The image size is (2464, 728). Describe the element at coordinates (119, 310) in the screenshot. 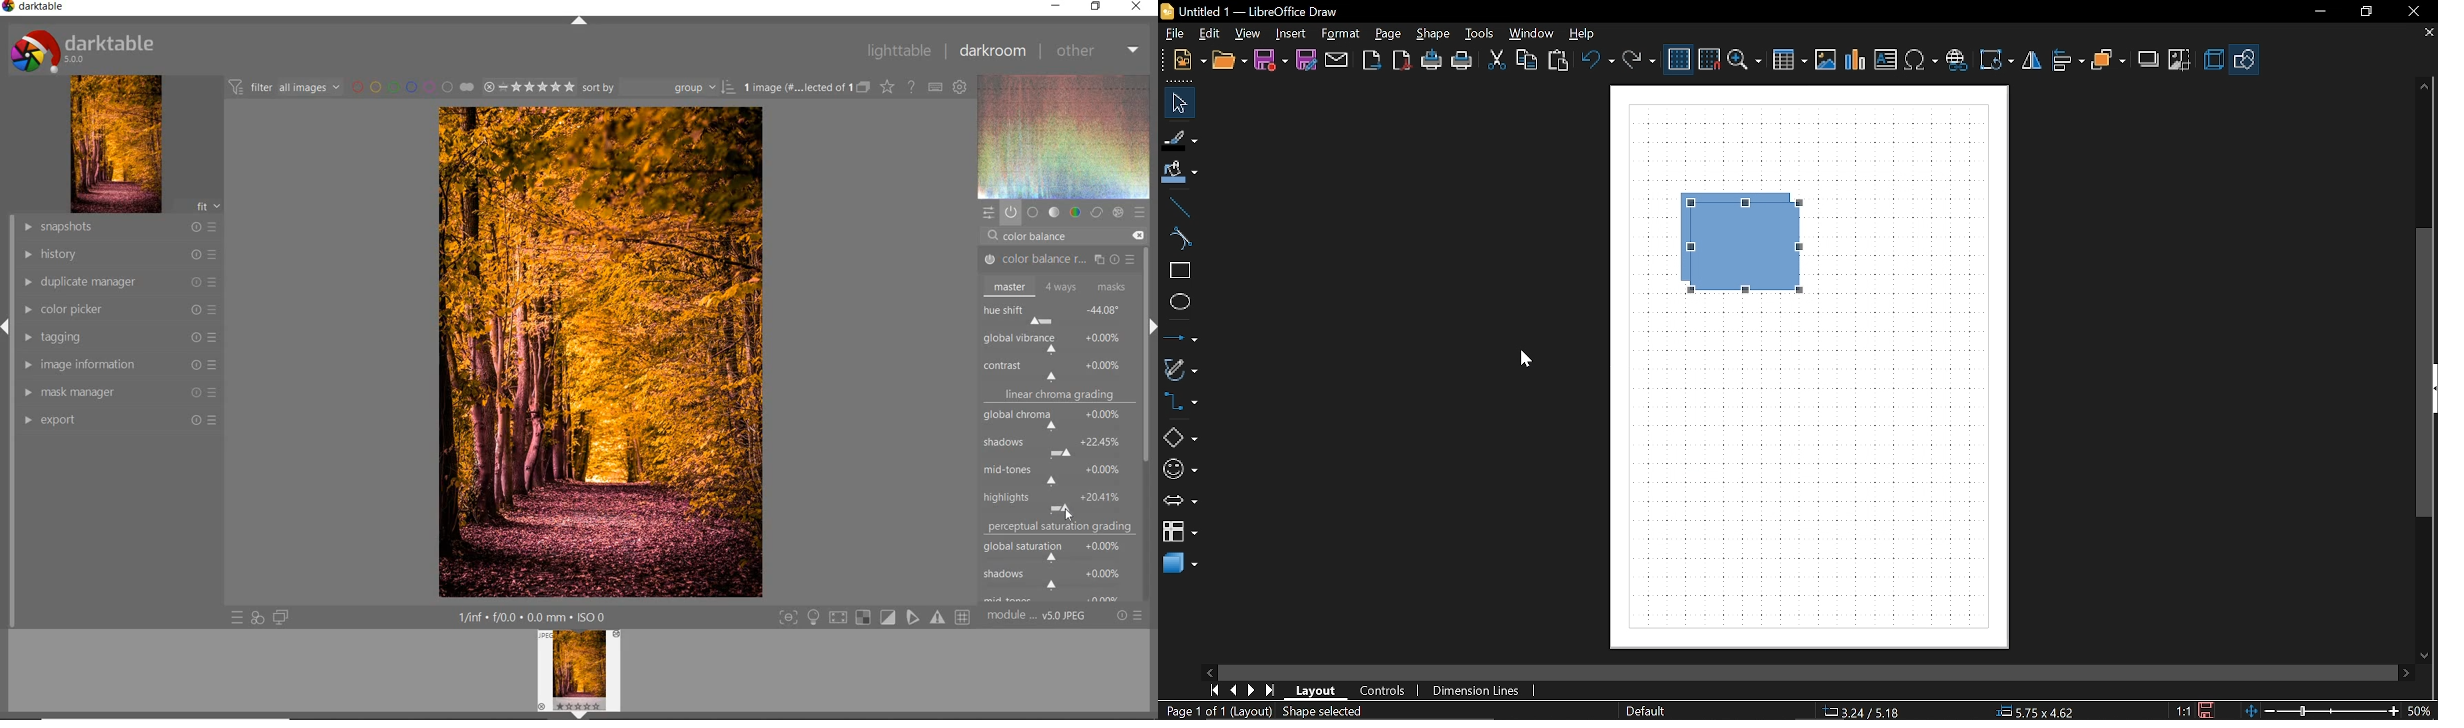

I see `color picker` at that location.